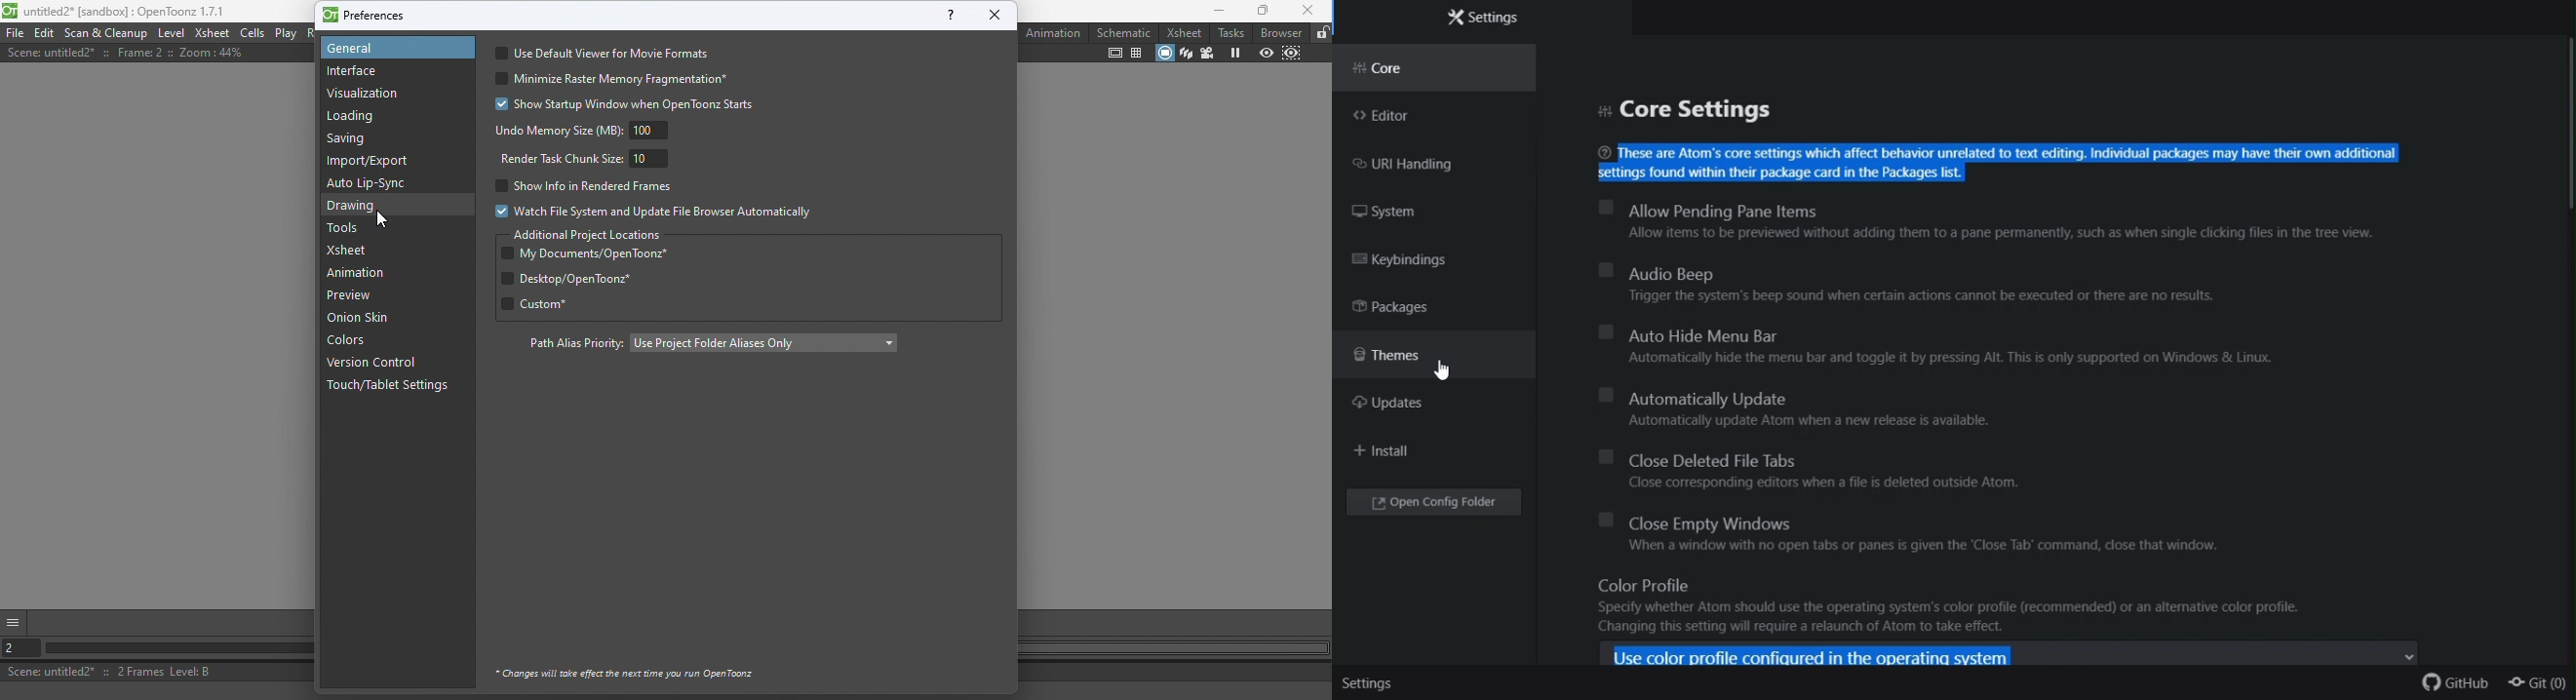 Image resolution: width=2576 pixels, height=700 pixels. What do you see at coordinates (1830, 473) in the screenshot?
I see `Close deleted file tabs` at bounding box center [1830, 473].